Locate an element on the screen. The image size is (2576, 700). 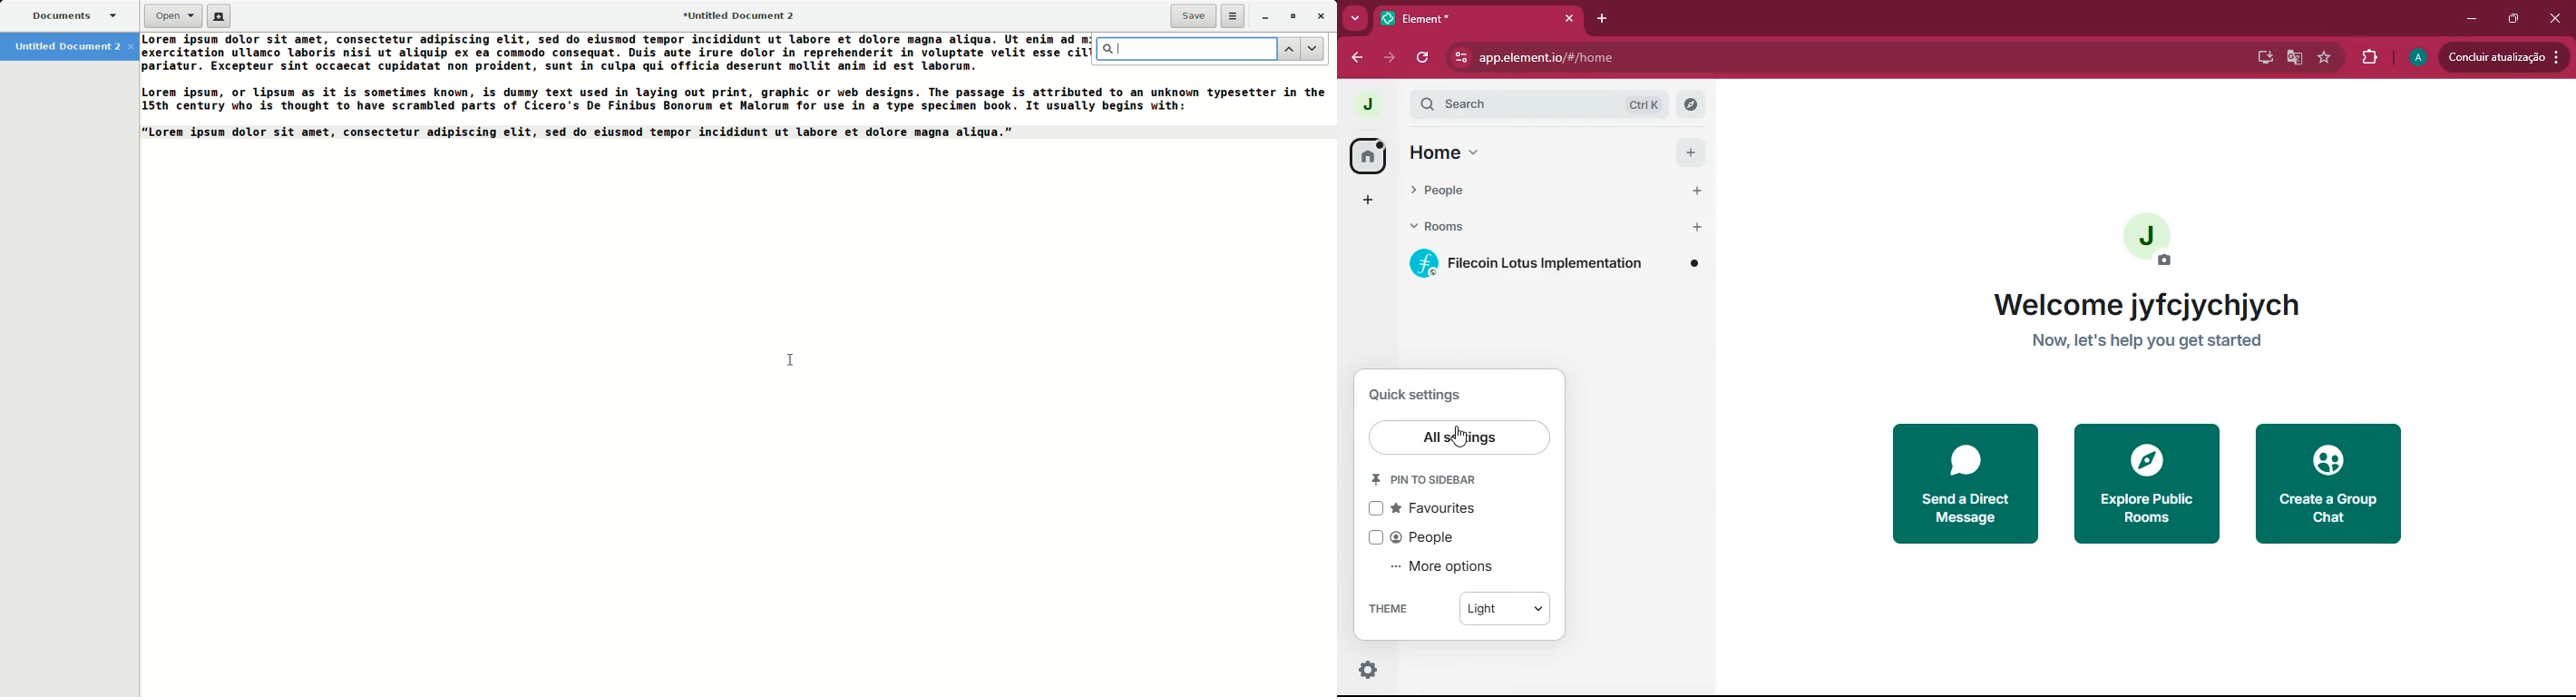
profile picture is located at coordinates (2416, 58).